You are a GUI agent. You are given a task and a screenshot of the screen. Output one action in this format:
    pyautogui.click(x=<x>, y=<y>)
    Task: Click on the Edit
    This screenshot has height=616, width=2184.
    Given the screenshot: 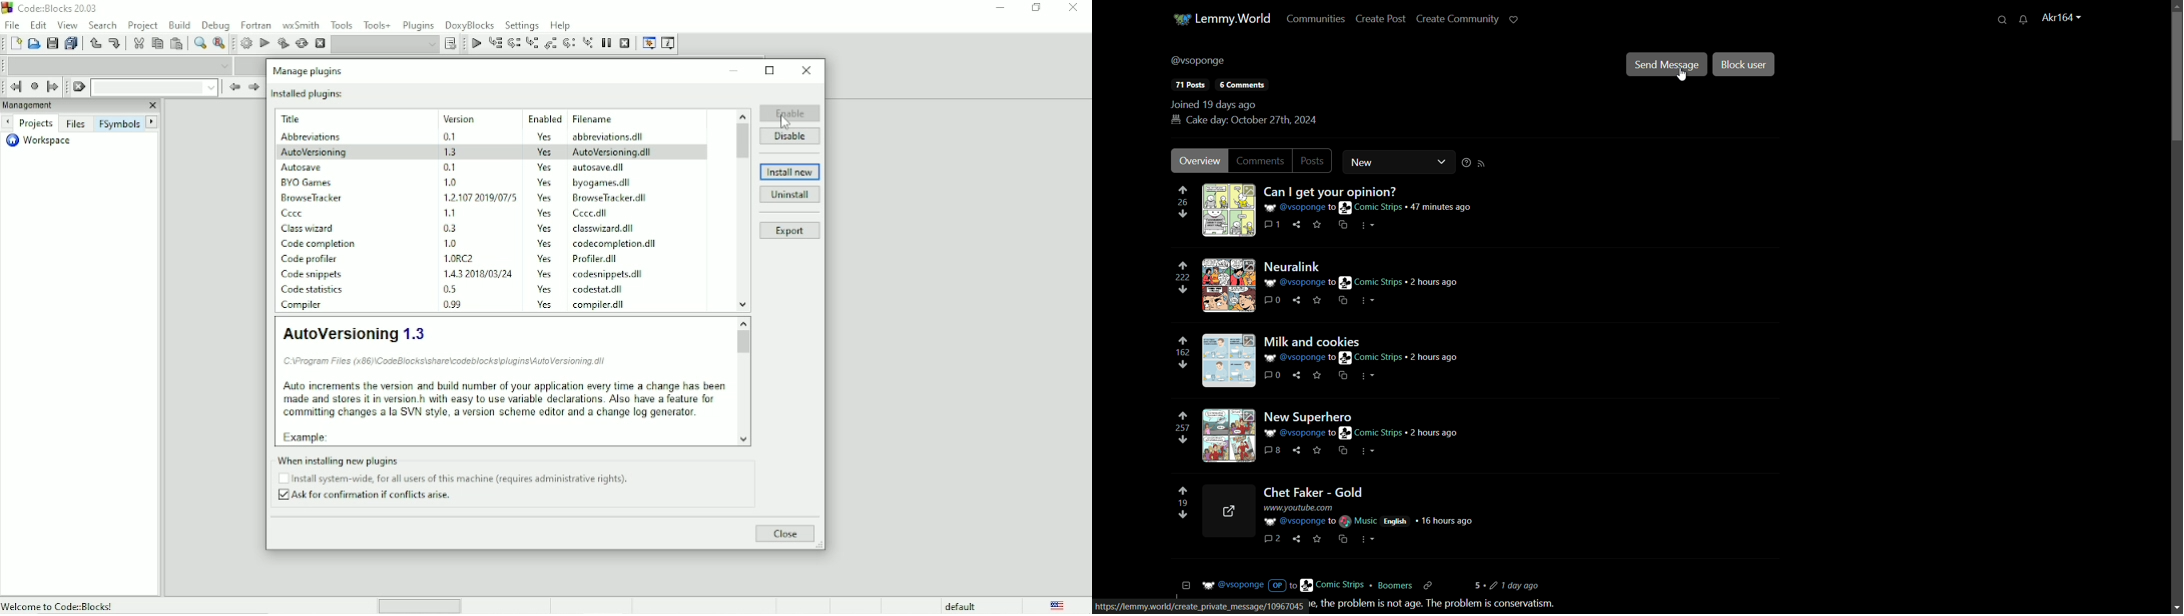 What is the action you would take?
    pyautogui.click(x=39, y=25)
    